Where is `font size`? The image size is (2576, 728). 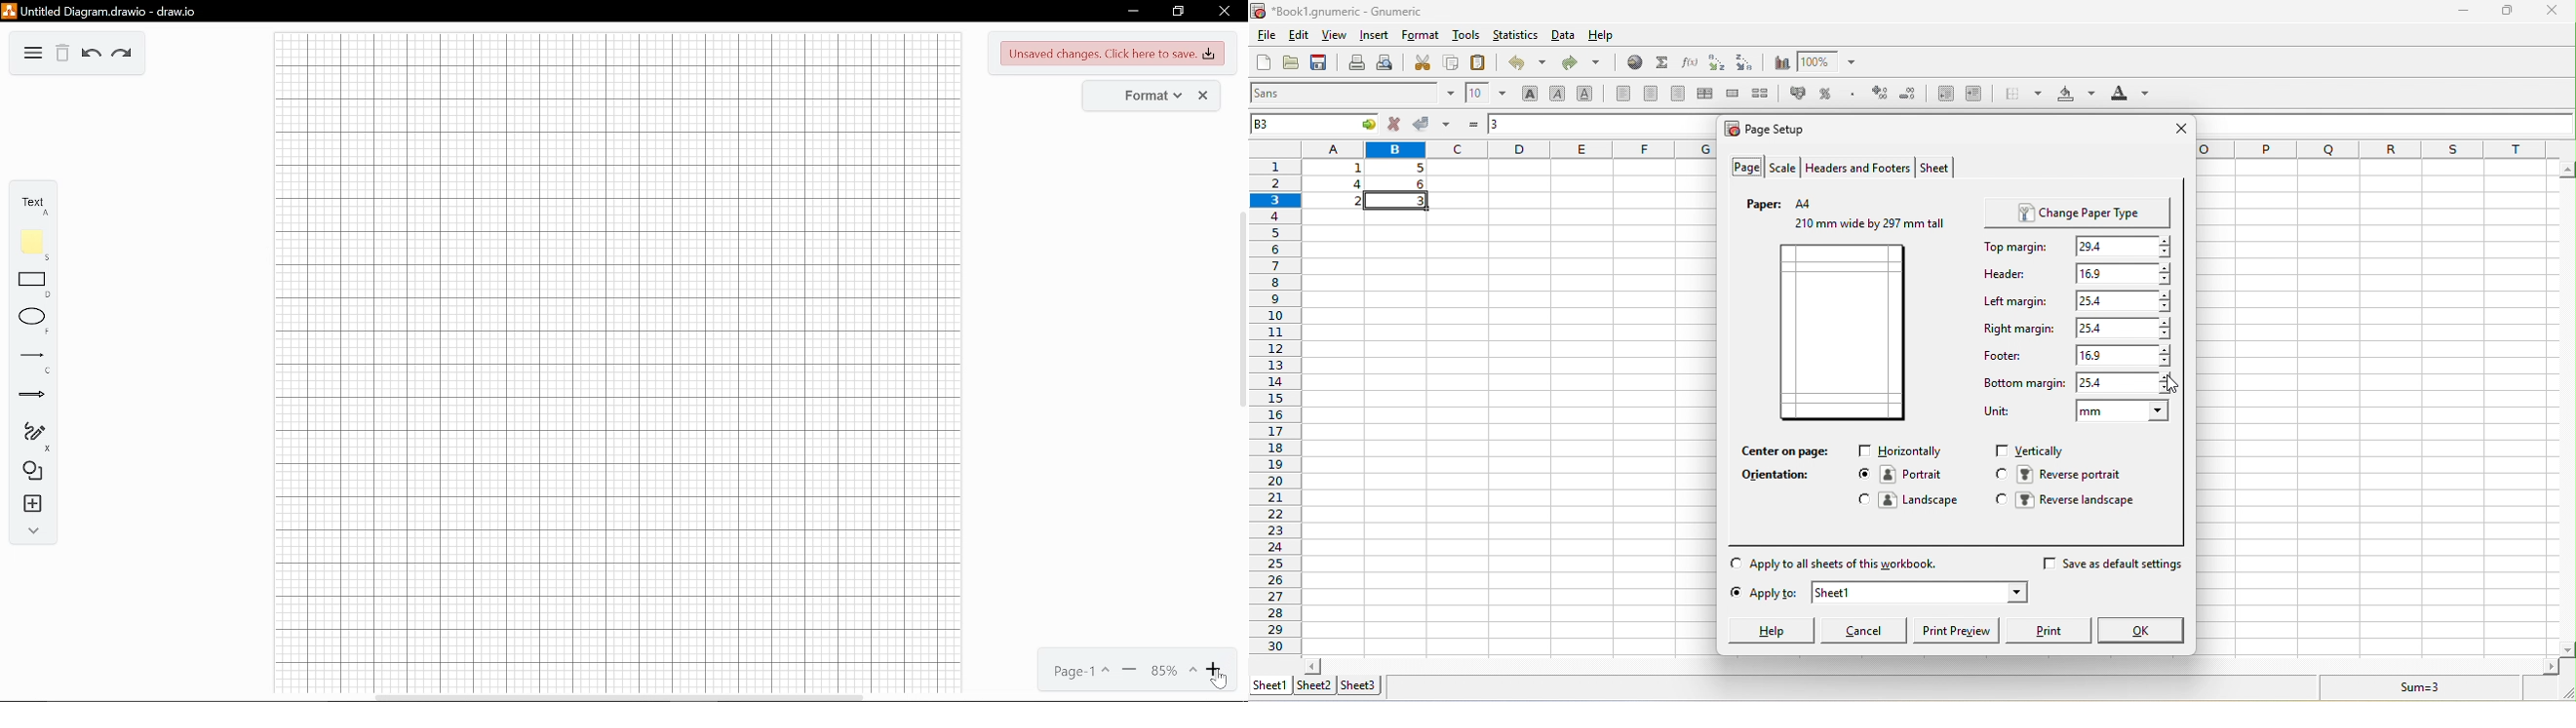
font size is located at coordinates (1485, 94).